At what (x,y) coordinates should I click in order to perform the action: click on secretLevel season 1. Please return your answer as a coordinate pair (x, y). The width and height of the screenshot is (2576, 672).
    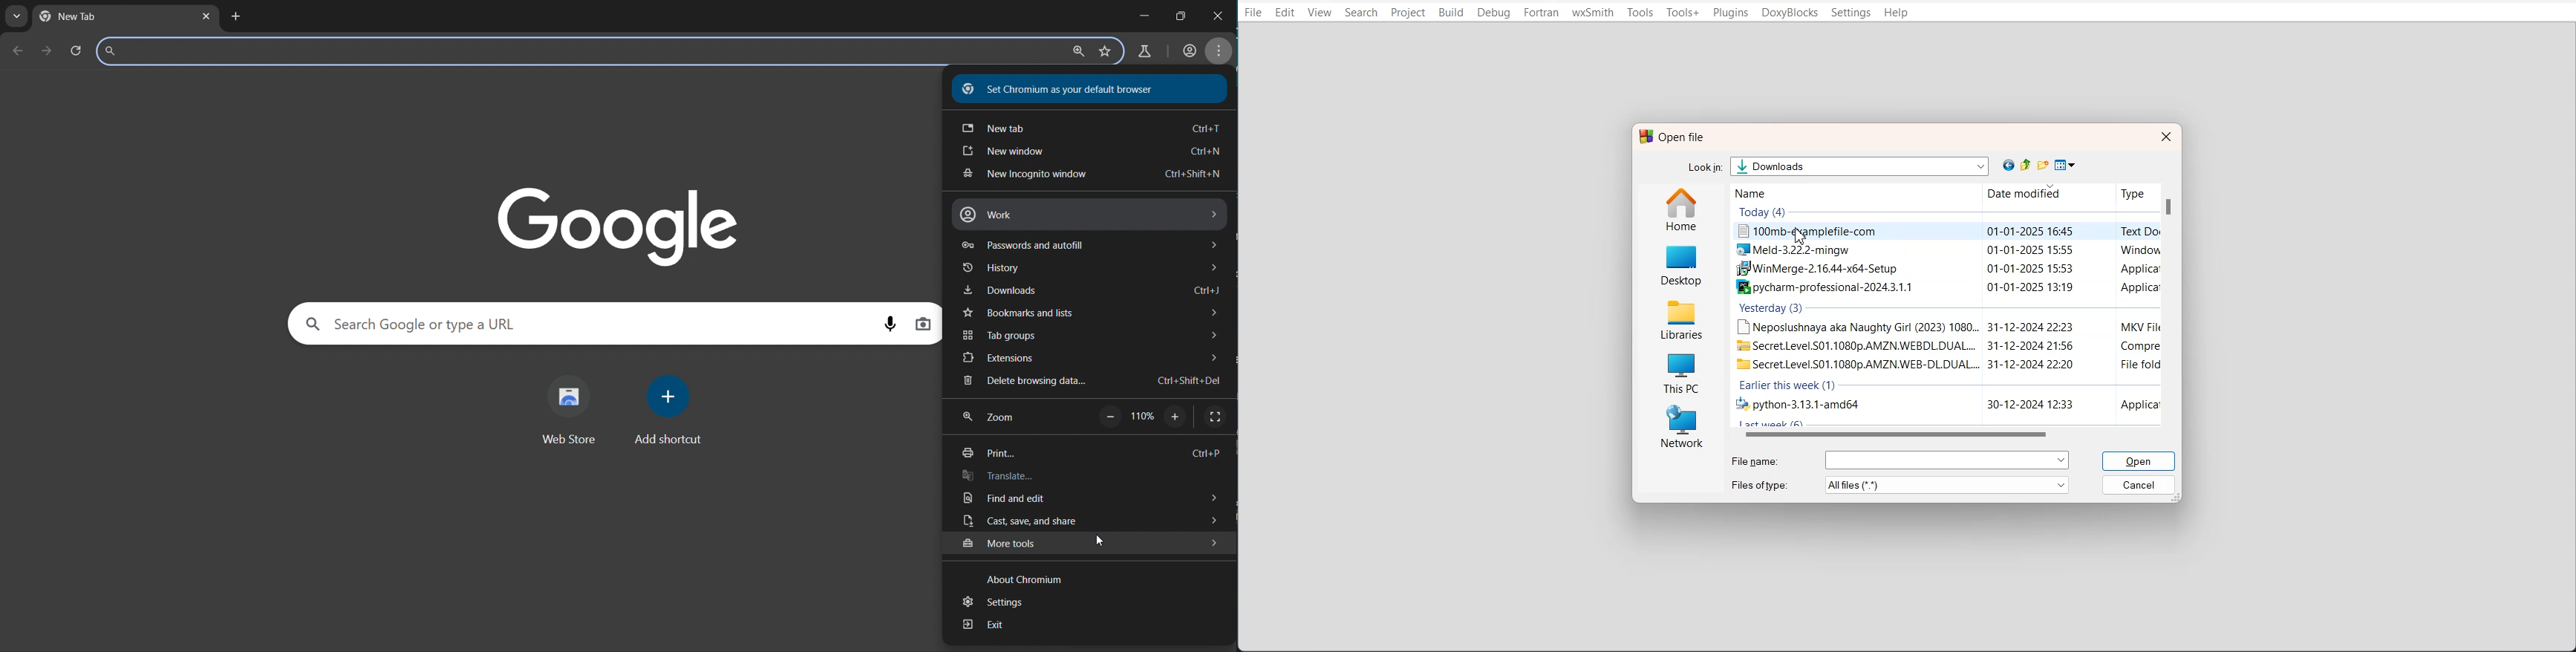
    Looking at the image, I should click on (1943, 364).